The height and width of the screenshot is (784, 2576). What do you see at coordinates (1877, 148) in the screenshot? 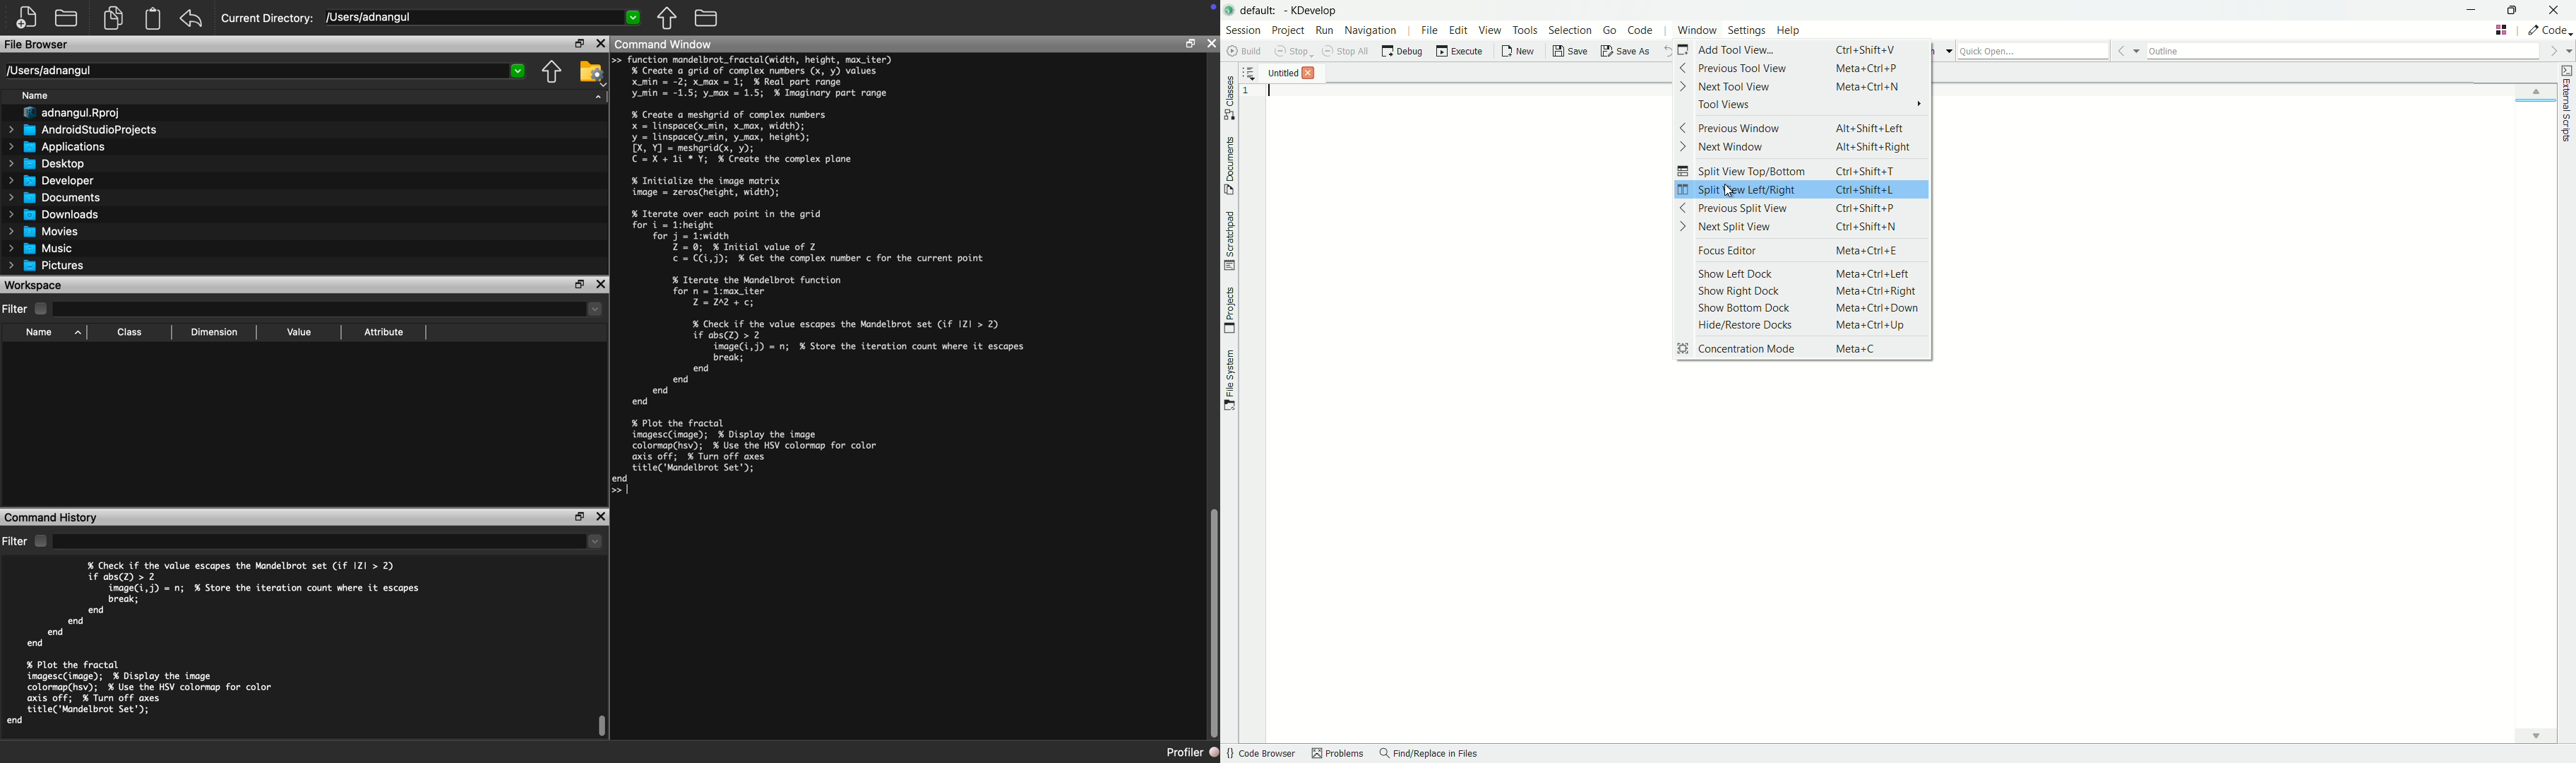
I see `Alt+Shift+Right` at bounding box center [1877, 148].